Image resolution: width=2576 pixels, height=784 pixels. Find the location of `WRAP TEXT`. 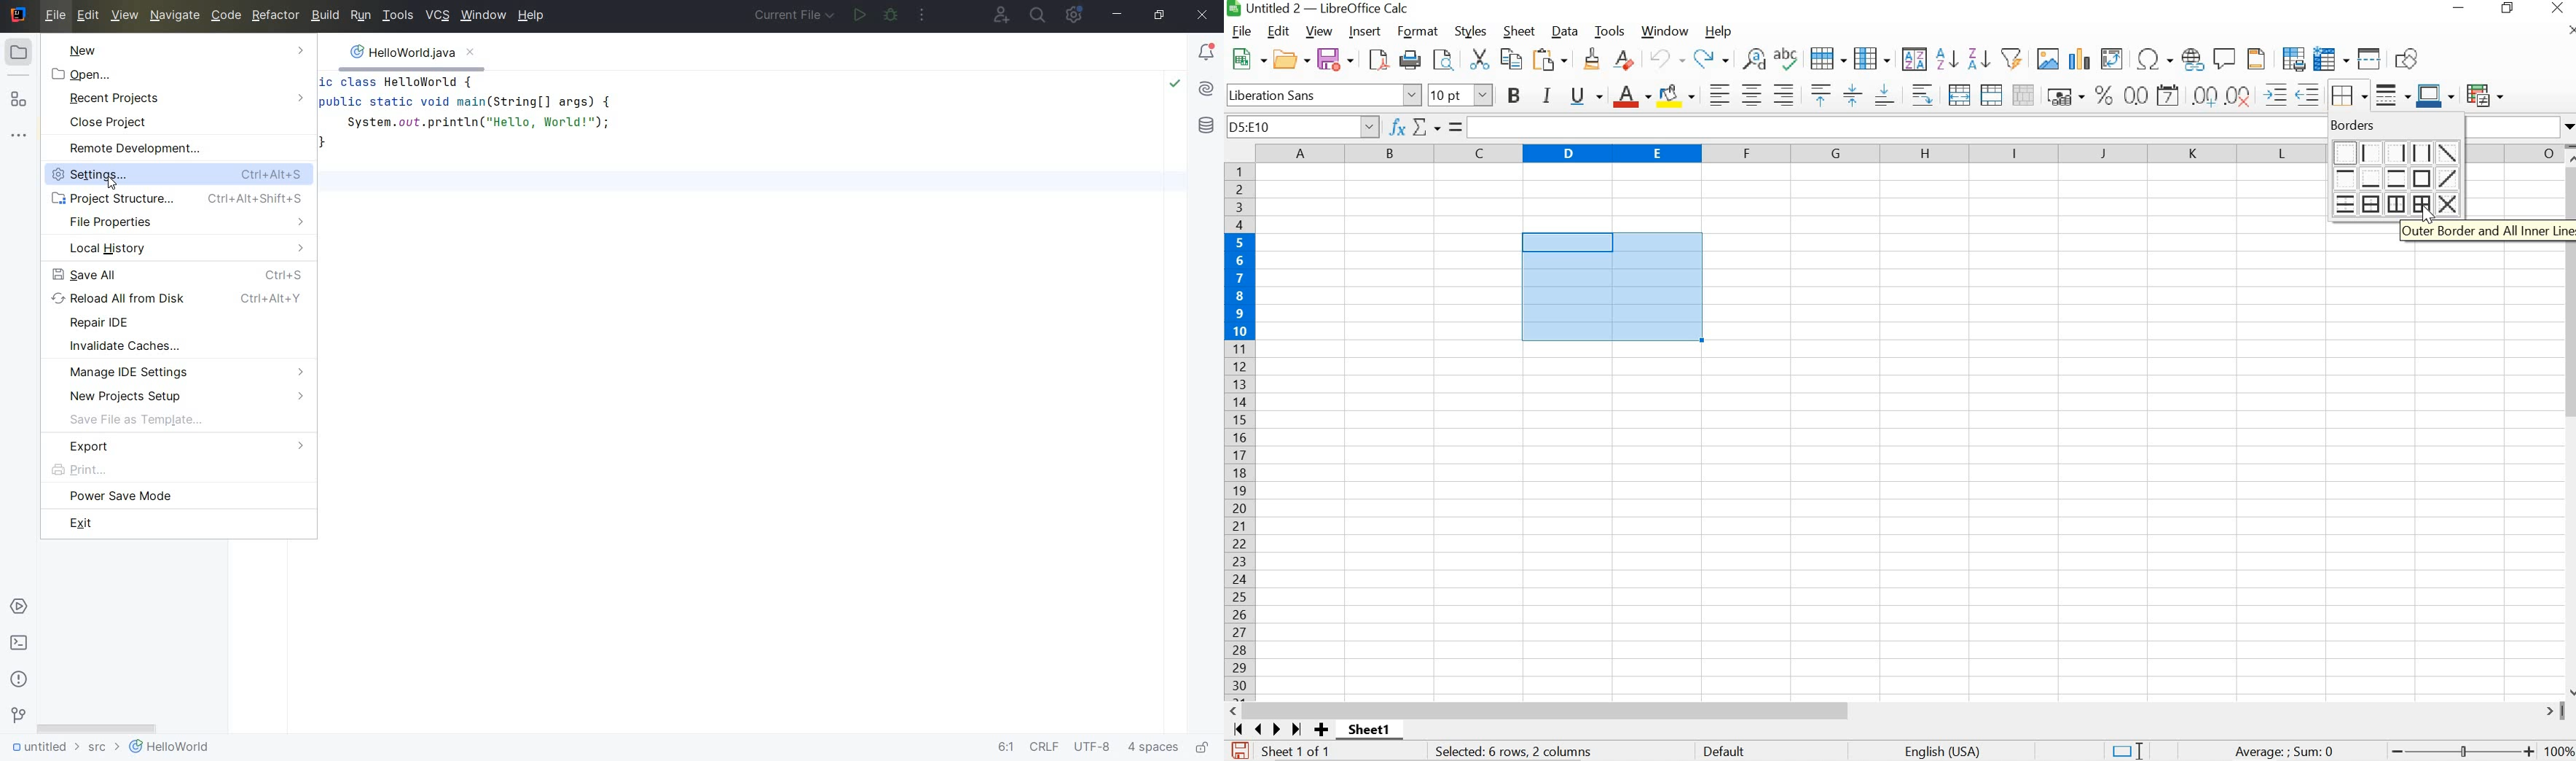

WRAP TEXT is located at coordinates (1923, 94).